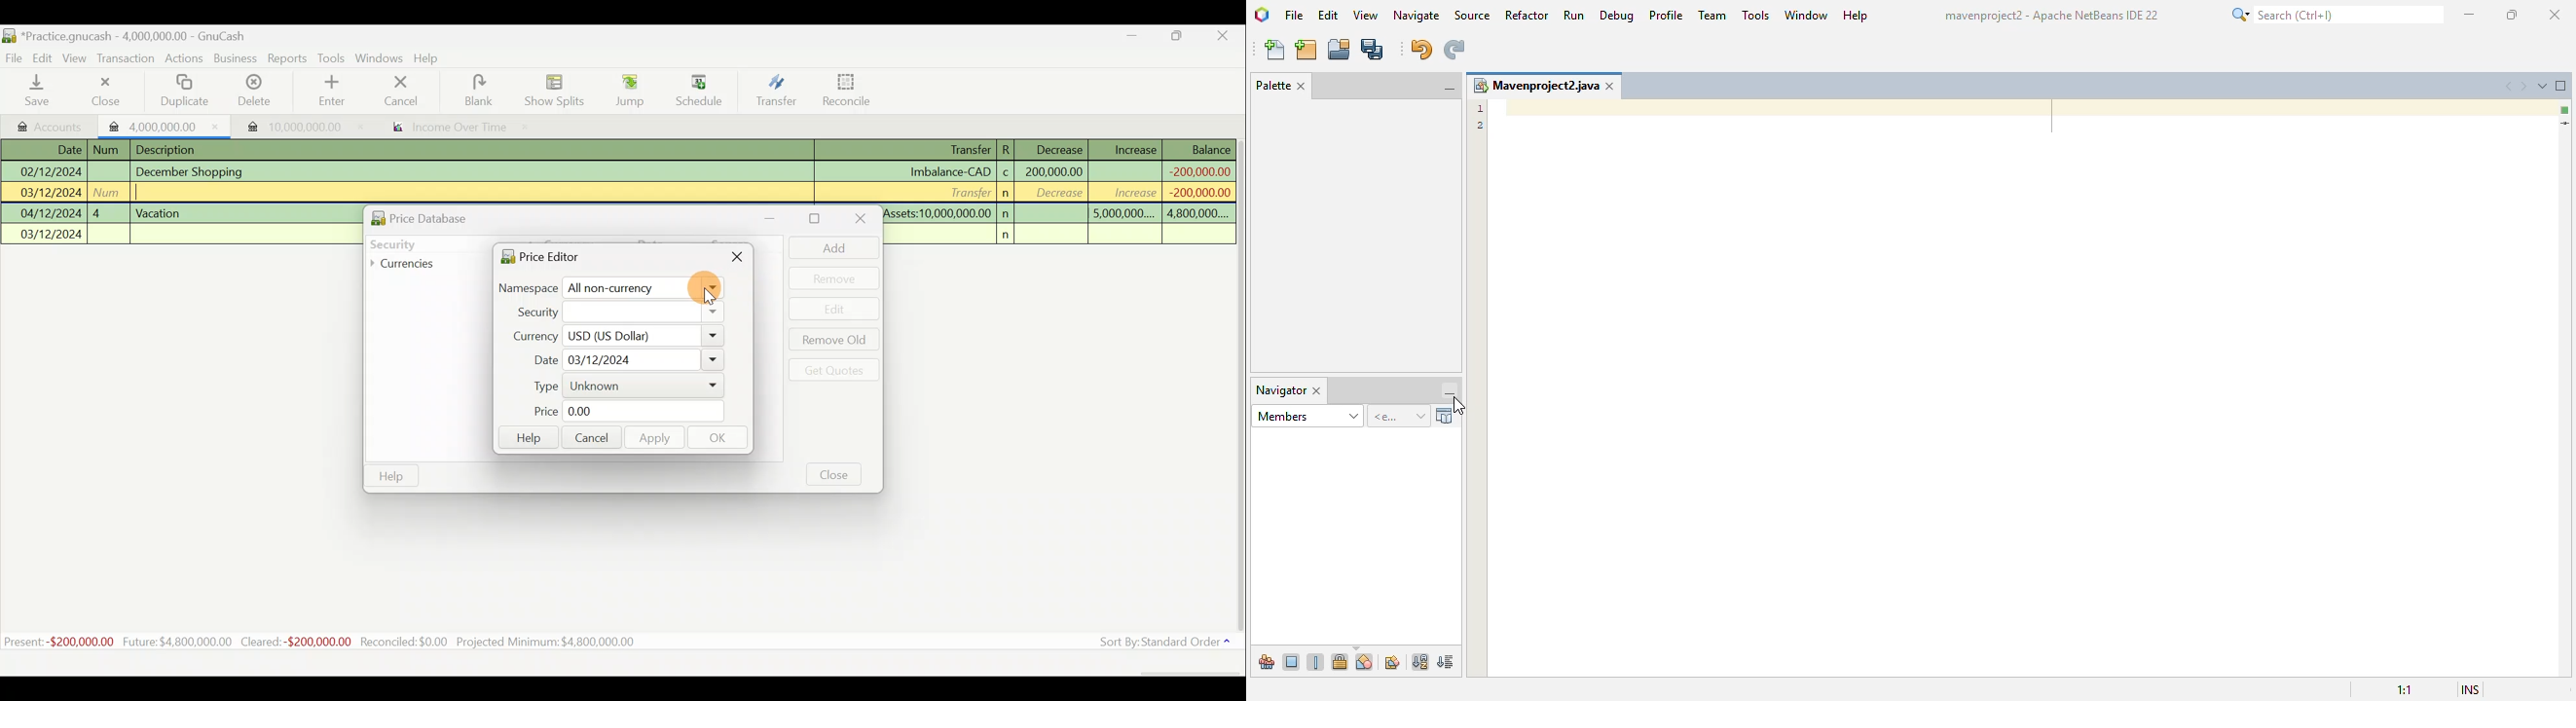 The height and width of the screenshot is (728, 2576). I want to click on December Shopping, so click(195, 172).